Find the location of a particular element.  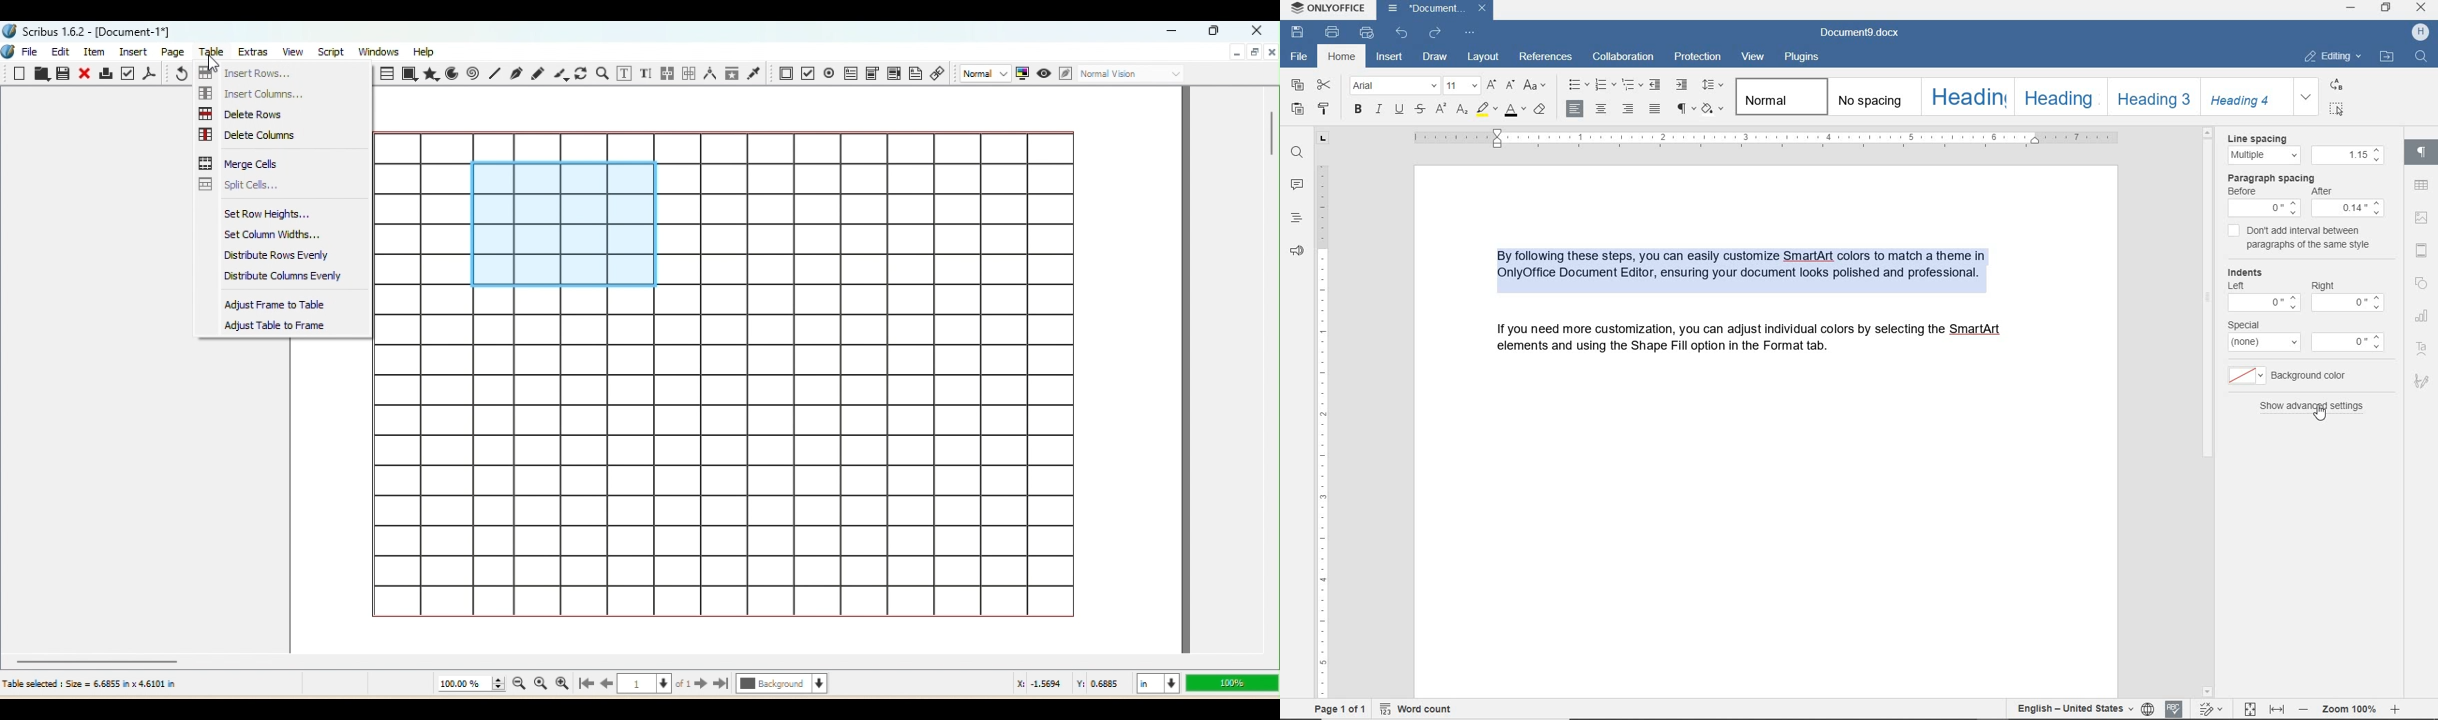

Calligraphic line is located at coordinates (559, 74).